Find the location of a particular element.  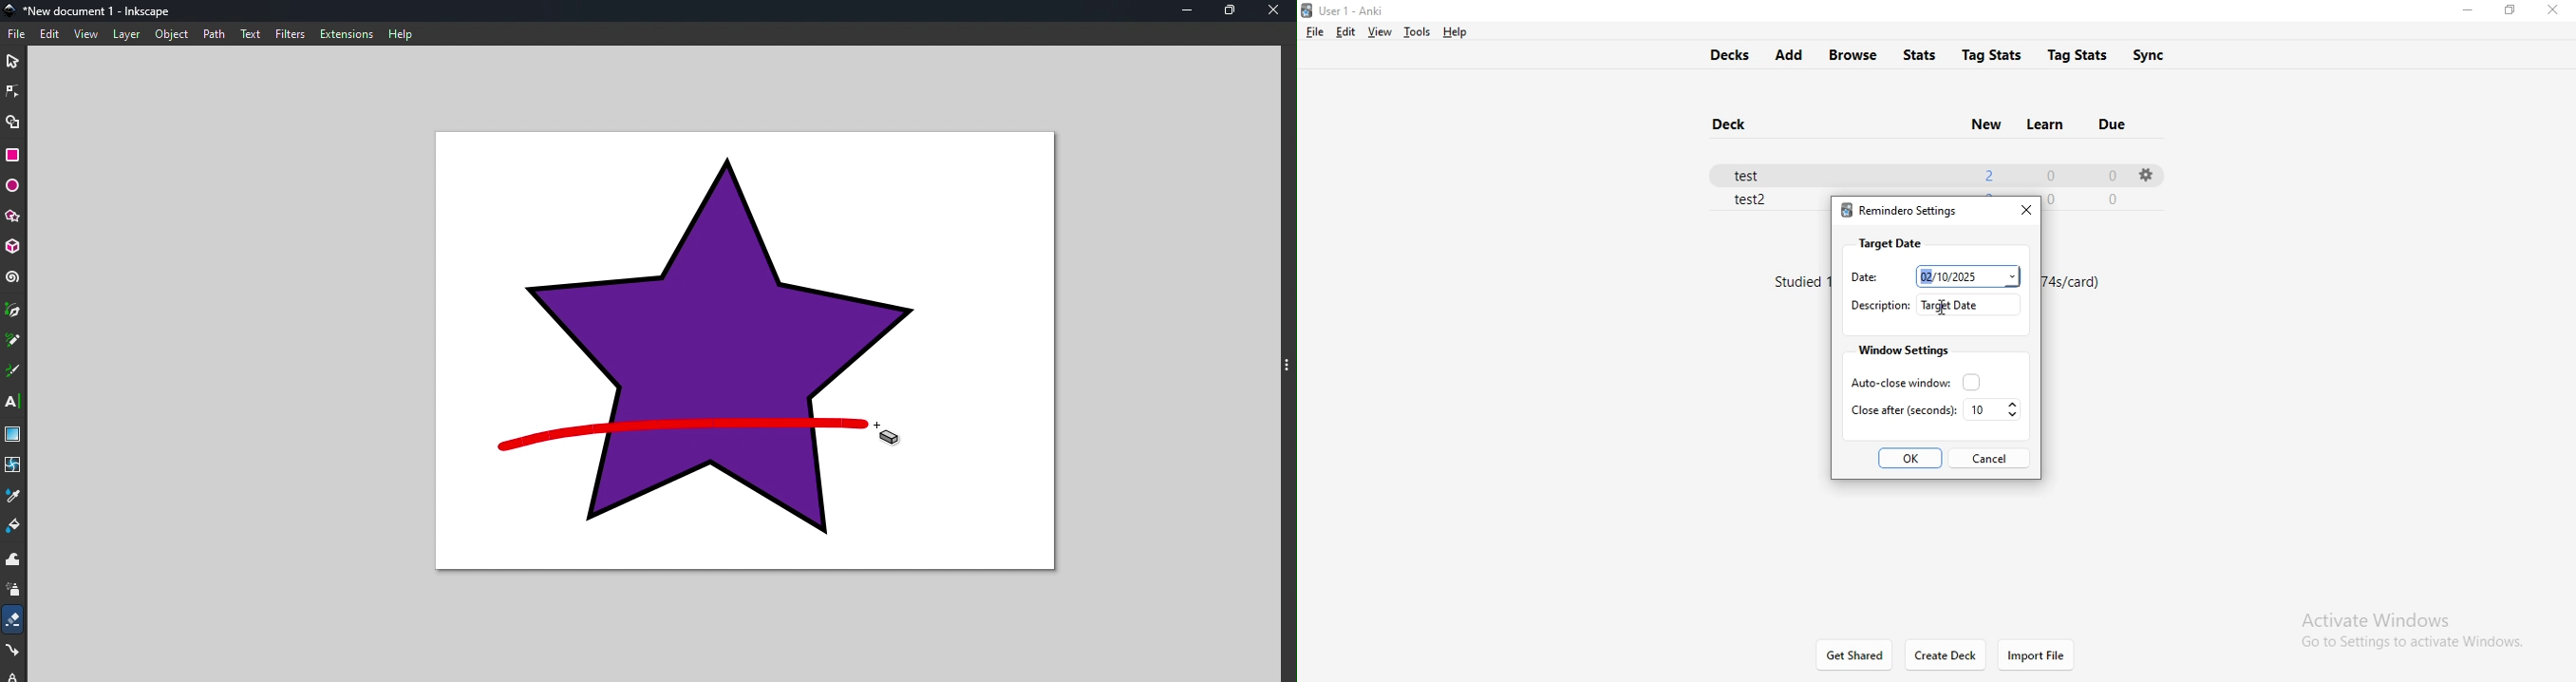

layer is located at coordinates (126, 34).